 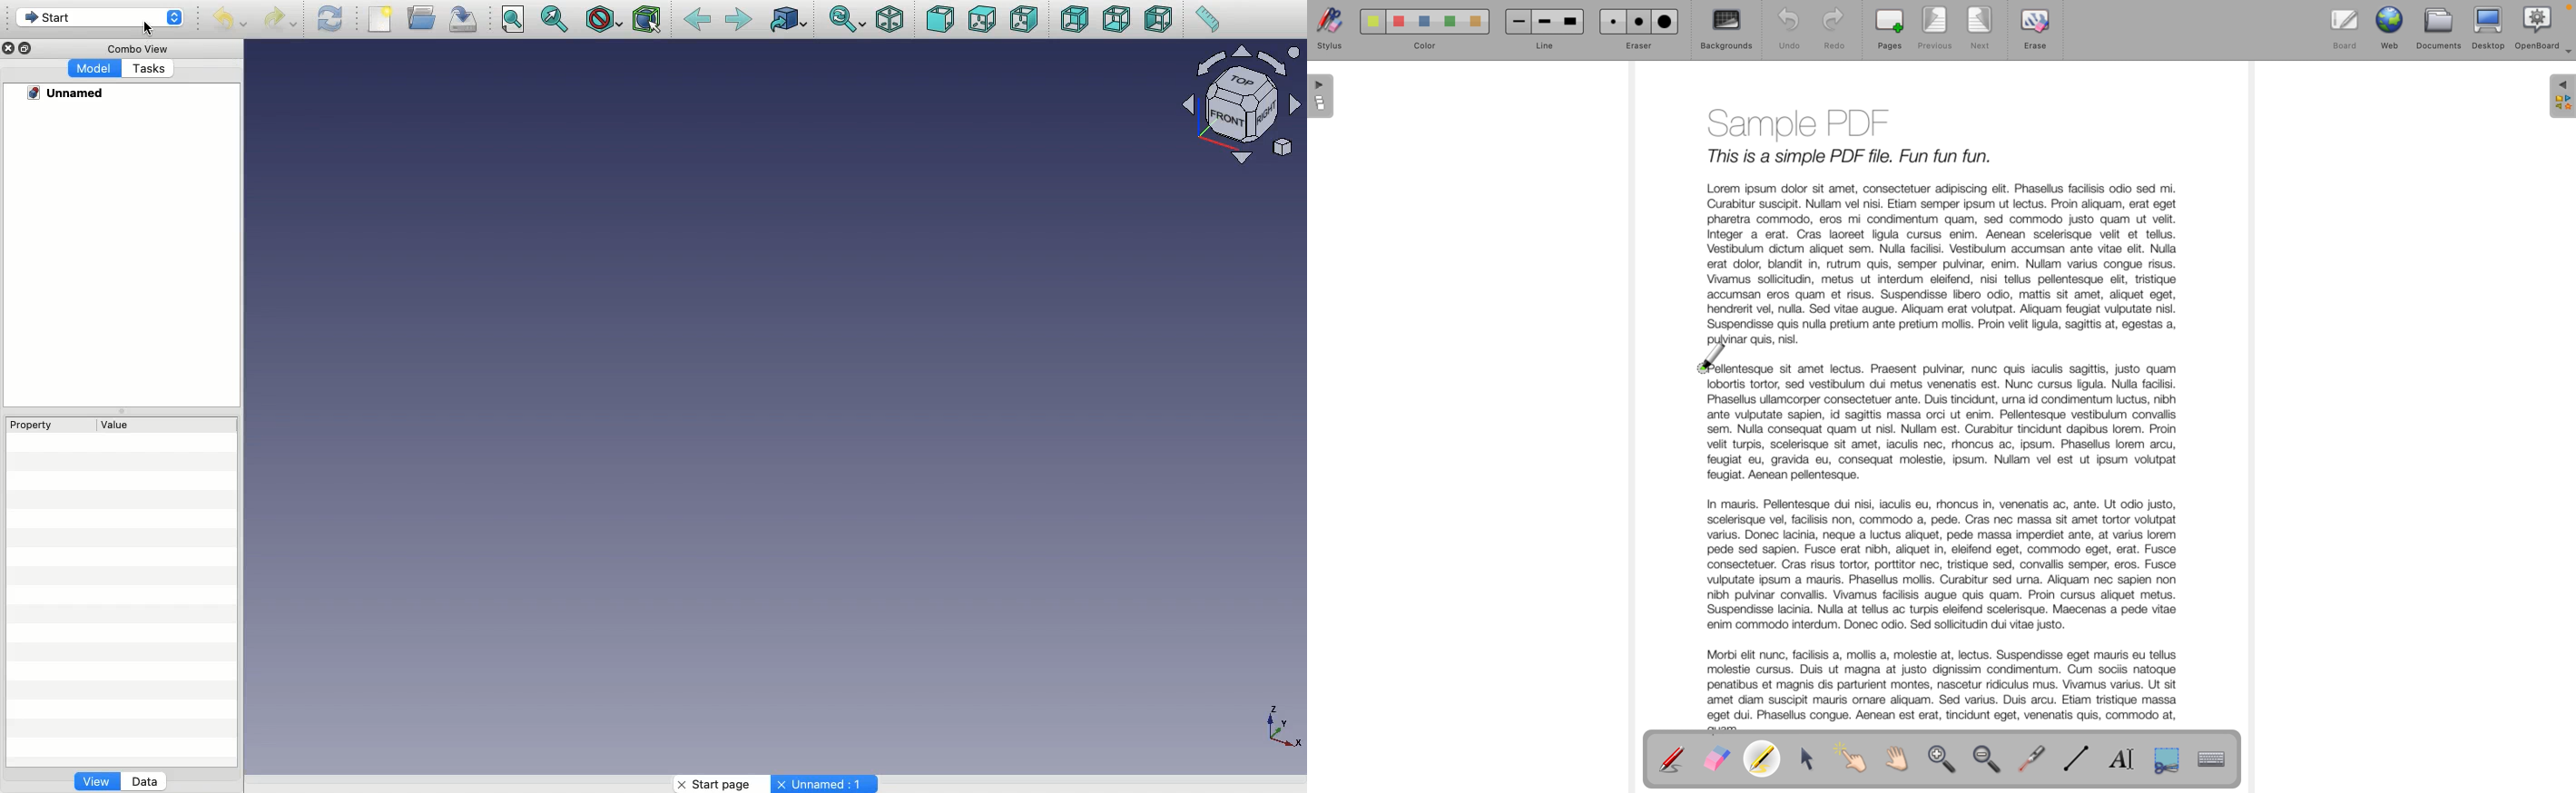 I want to click on Top, so click(x=980, y=21).